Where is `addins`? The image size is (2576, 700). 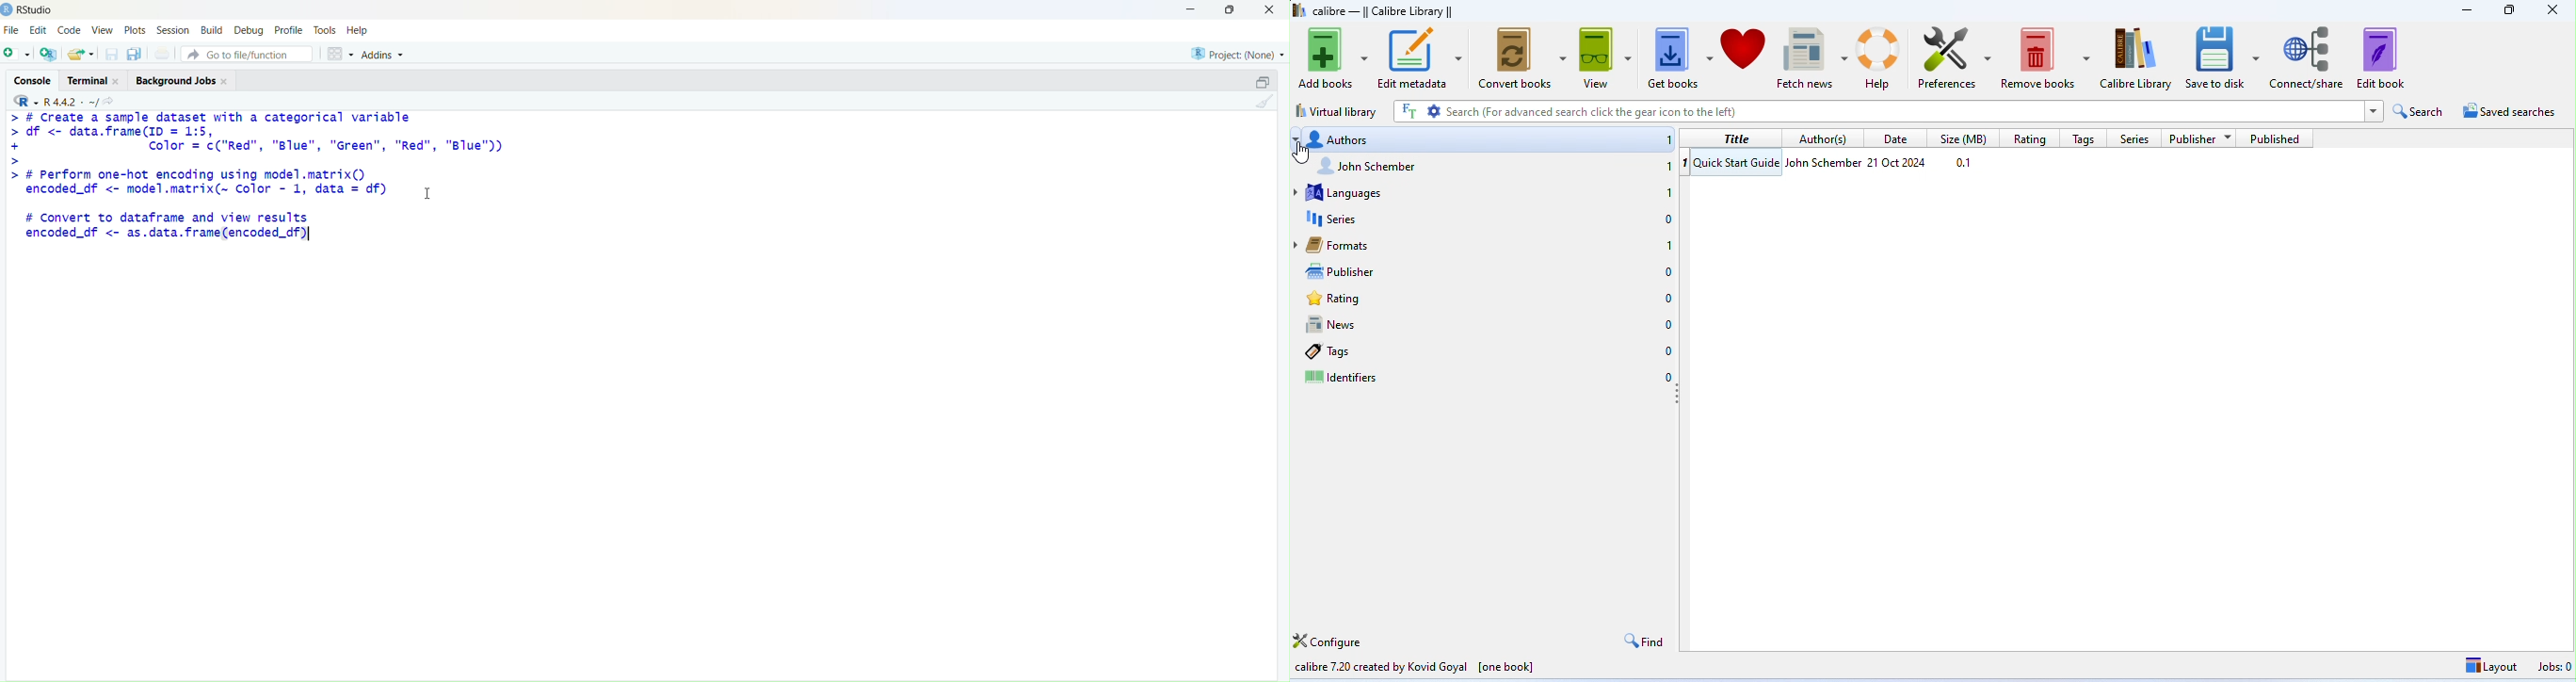 addins is located at coordinates (385, 55).